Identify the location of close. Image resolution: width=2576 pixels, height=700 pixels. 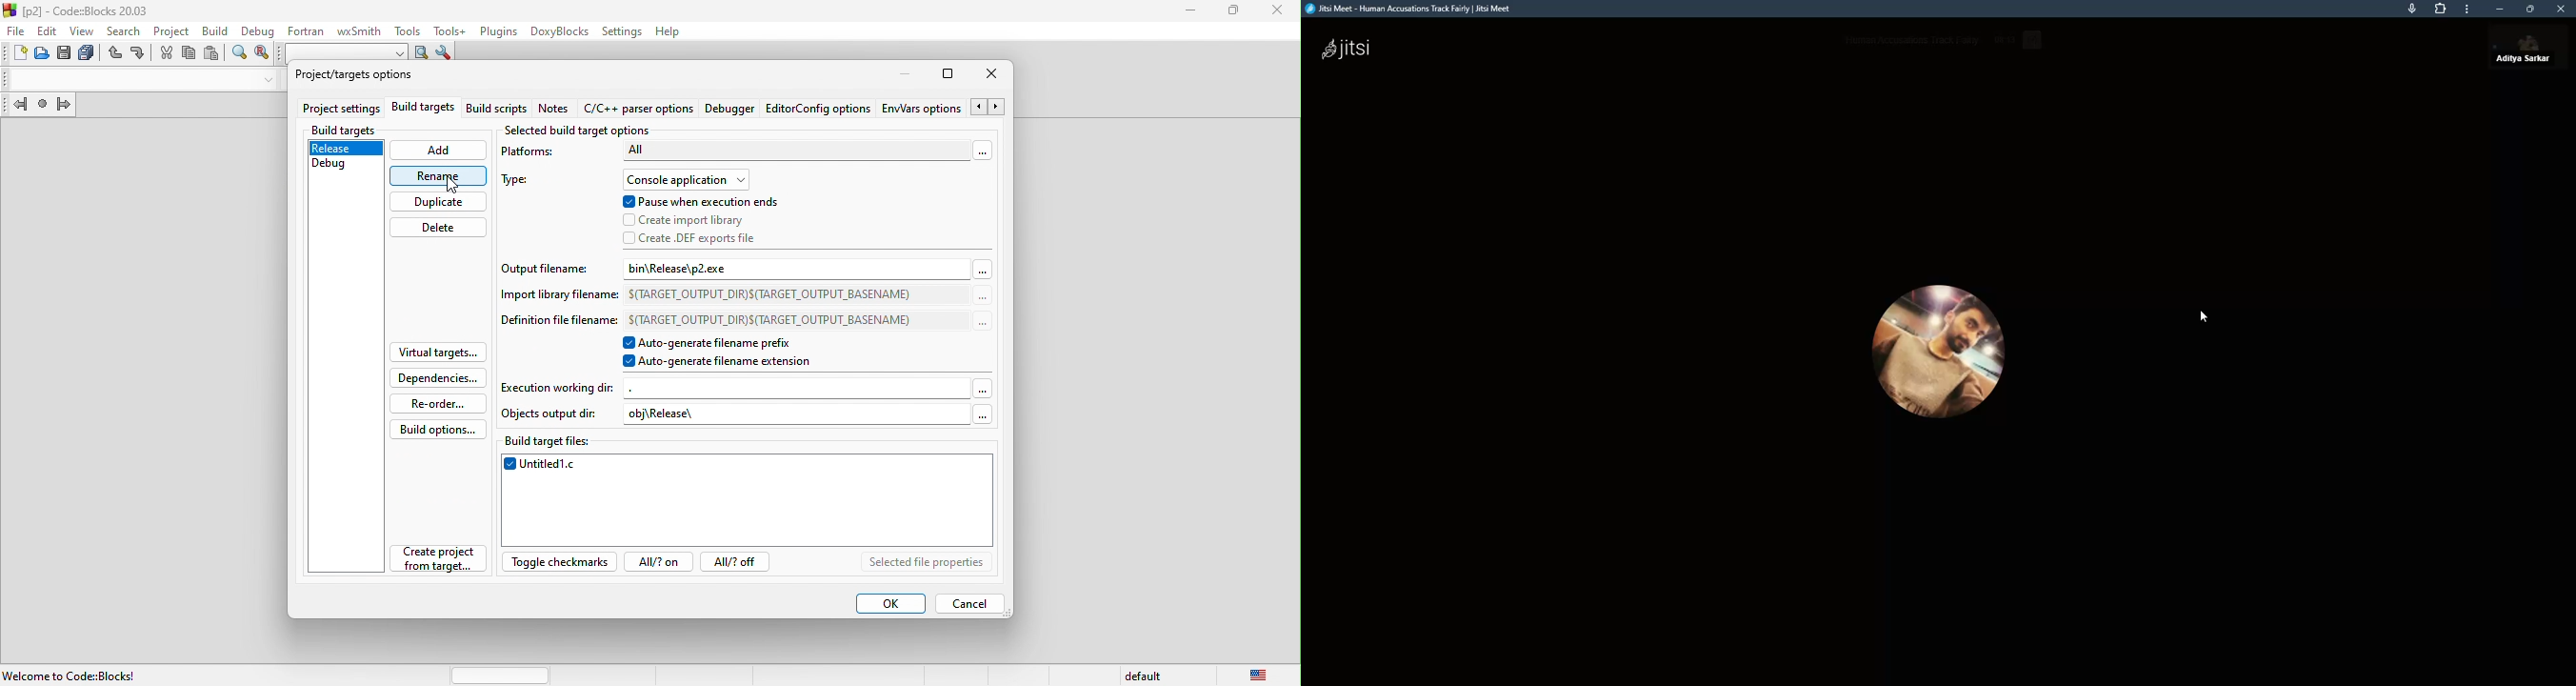
(1280, 11).